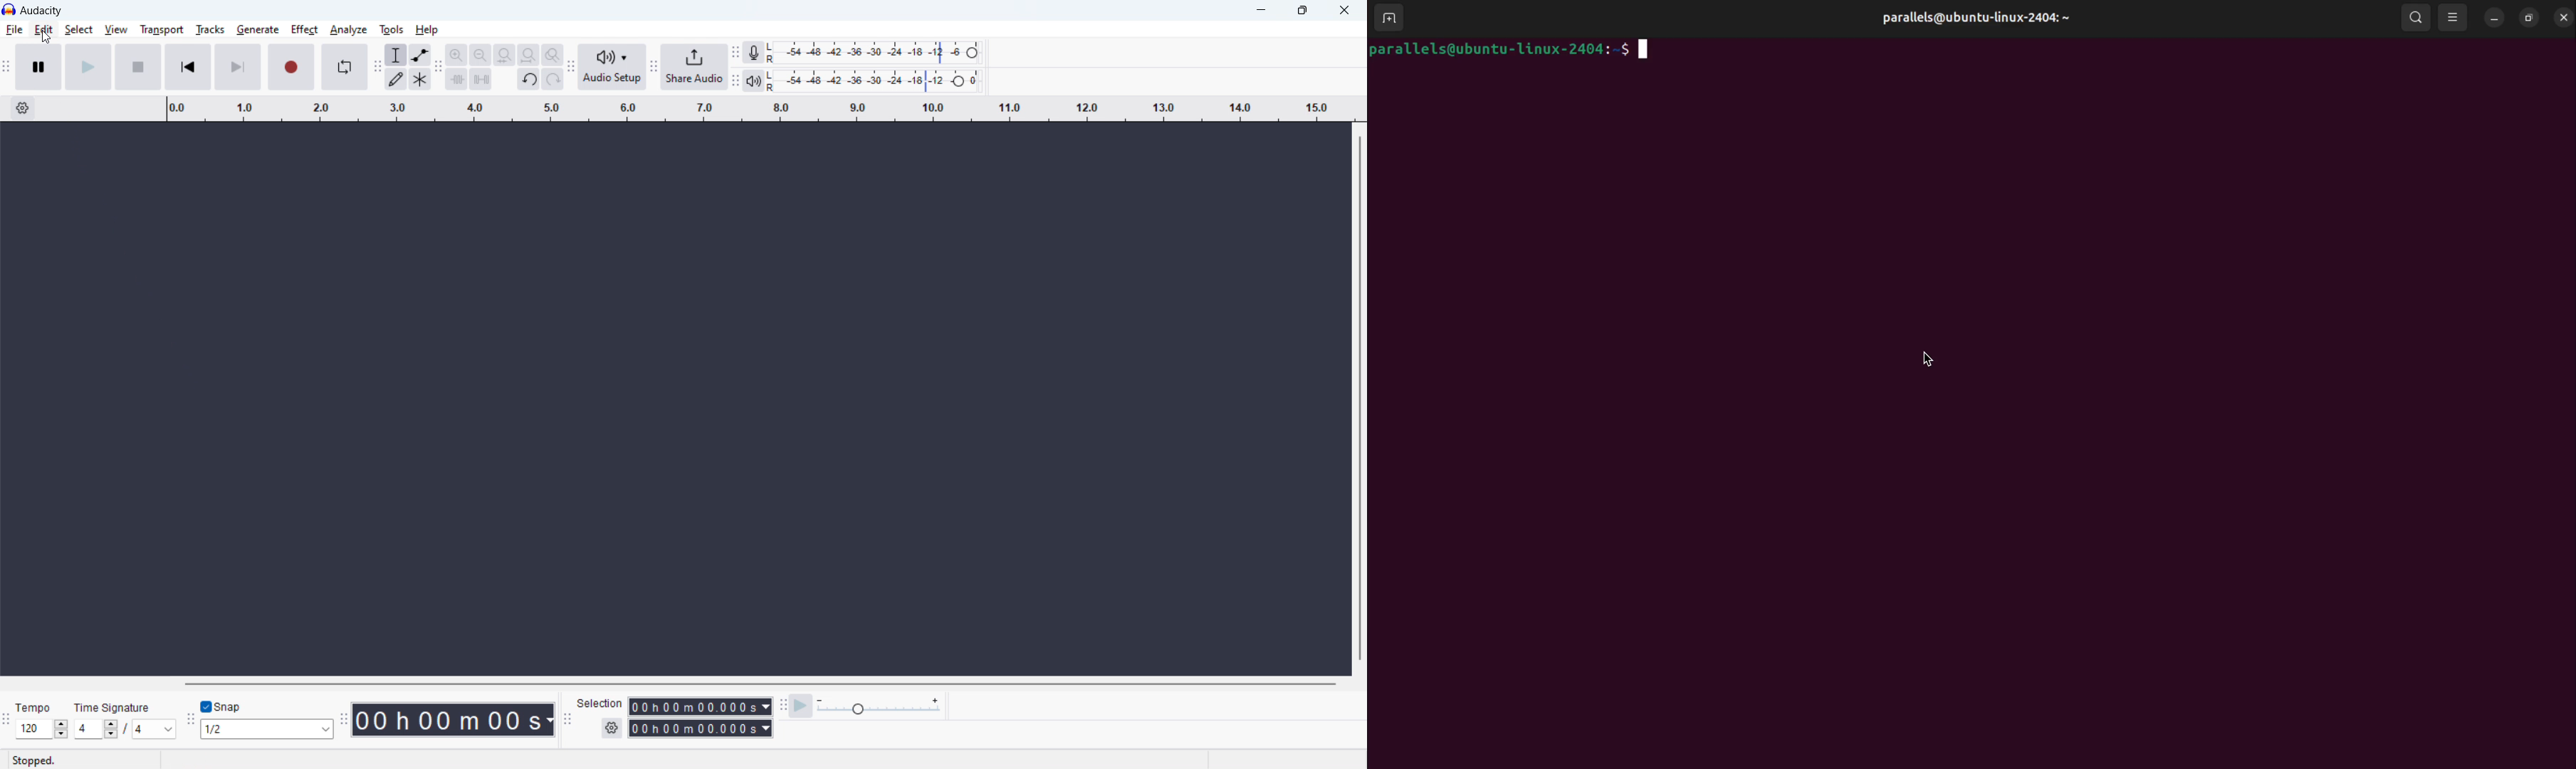 This screenshot has height=784, width=2576. Describe the element at coordinates (567, 720) in the screenshot. I see `Enables movement of selection toolbar` at that location.